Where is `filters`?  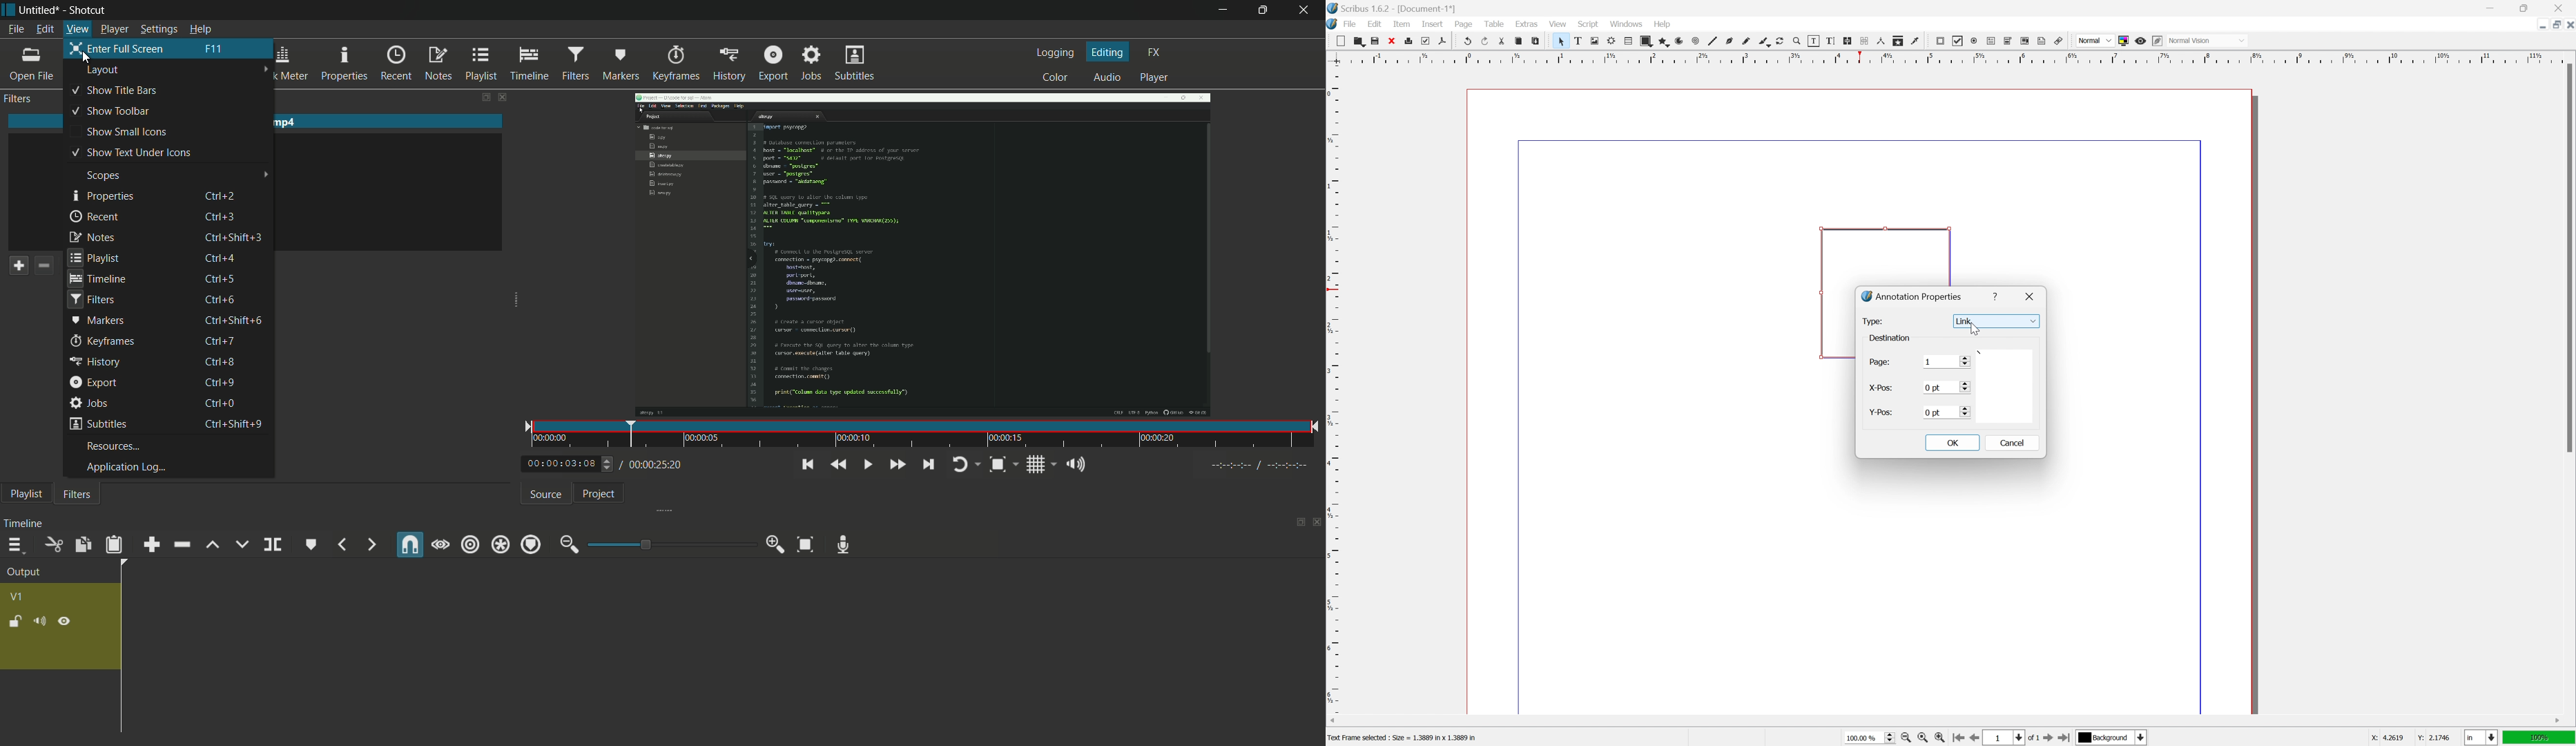 filters is located at coordinates (77, 495).